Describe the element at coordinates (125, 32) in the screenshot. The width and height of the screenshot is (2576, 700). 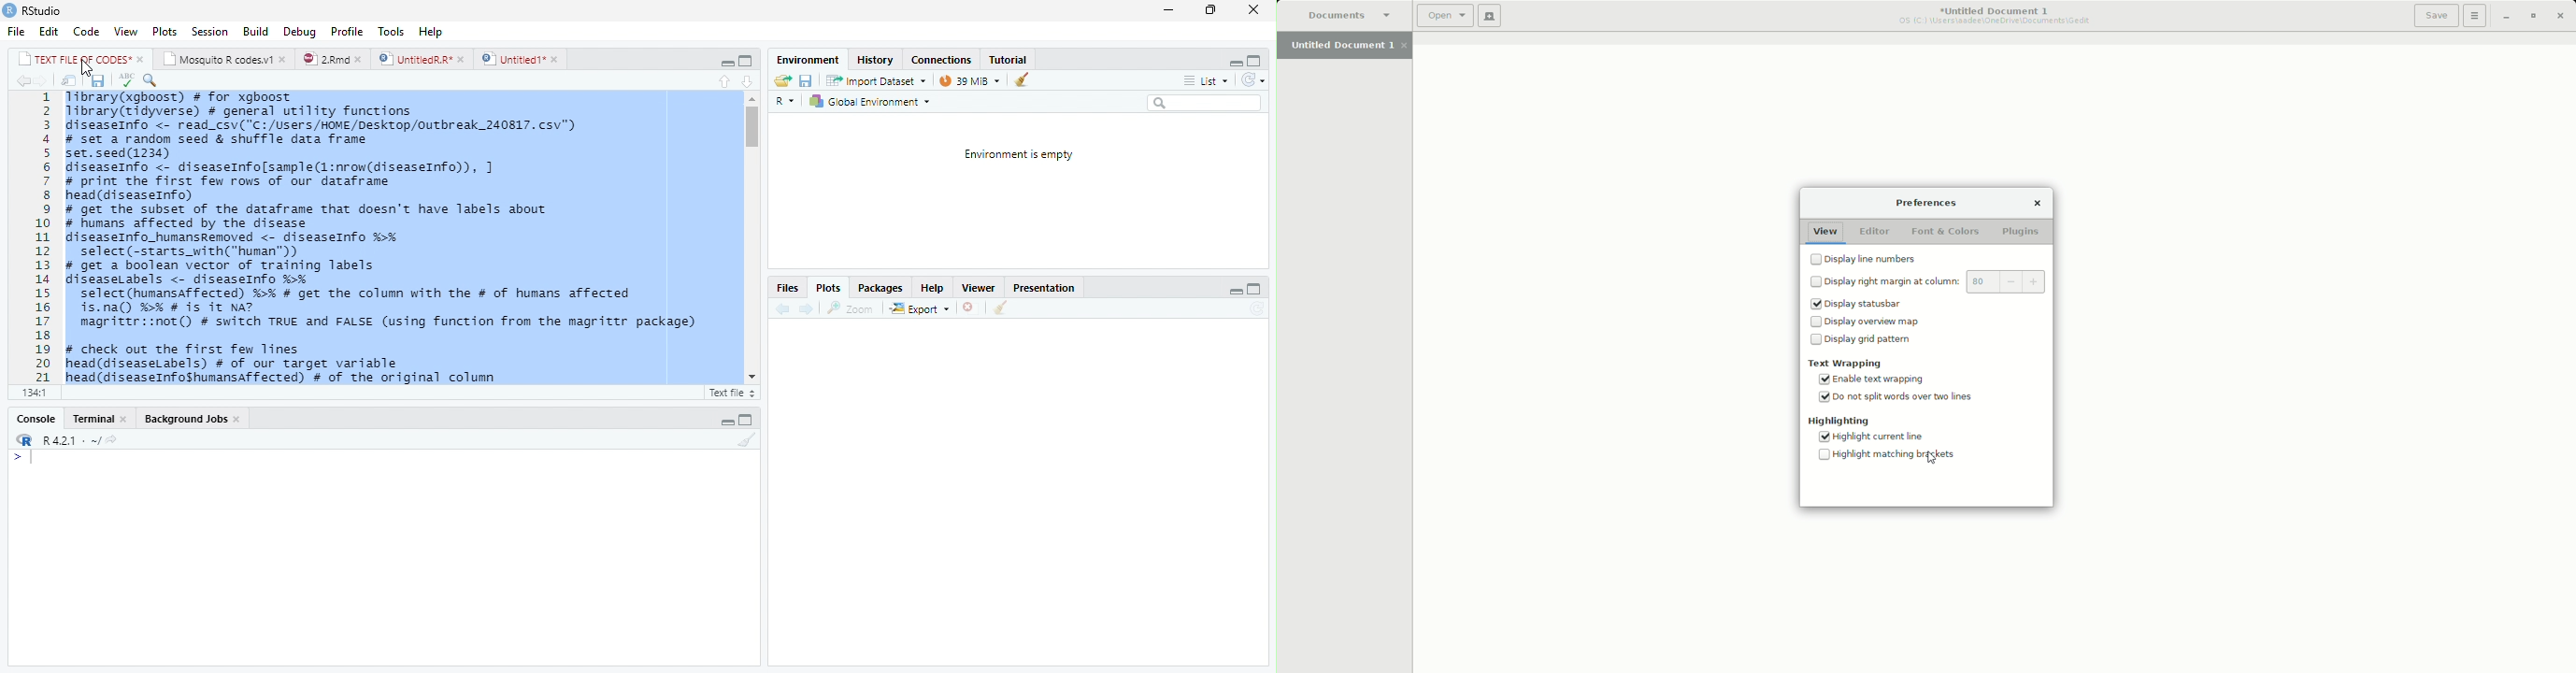
I see `View` at that location.